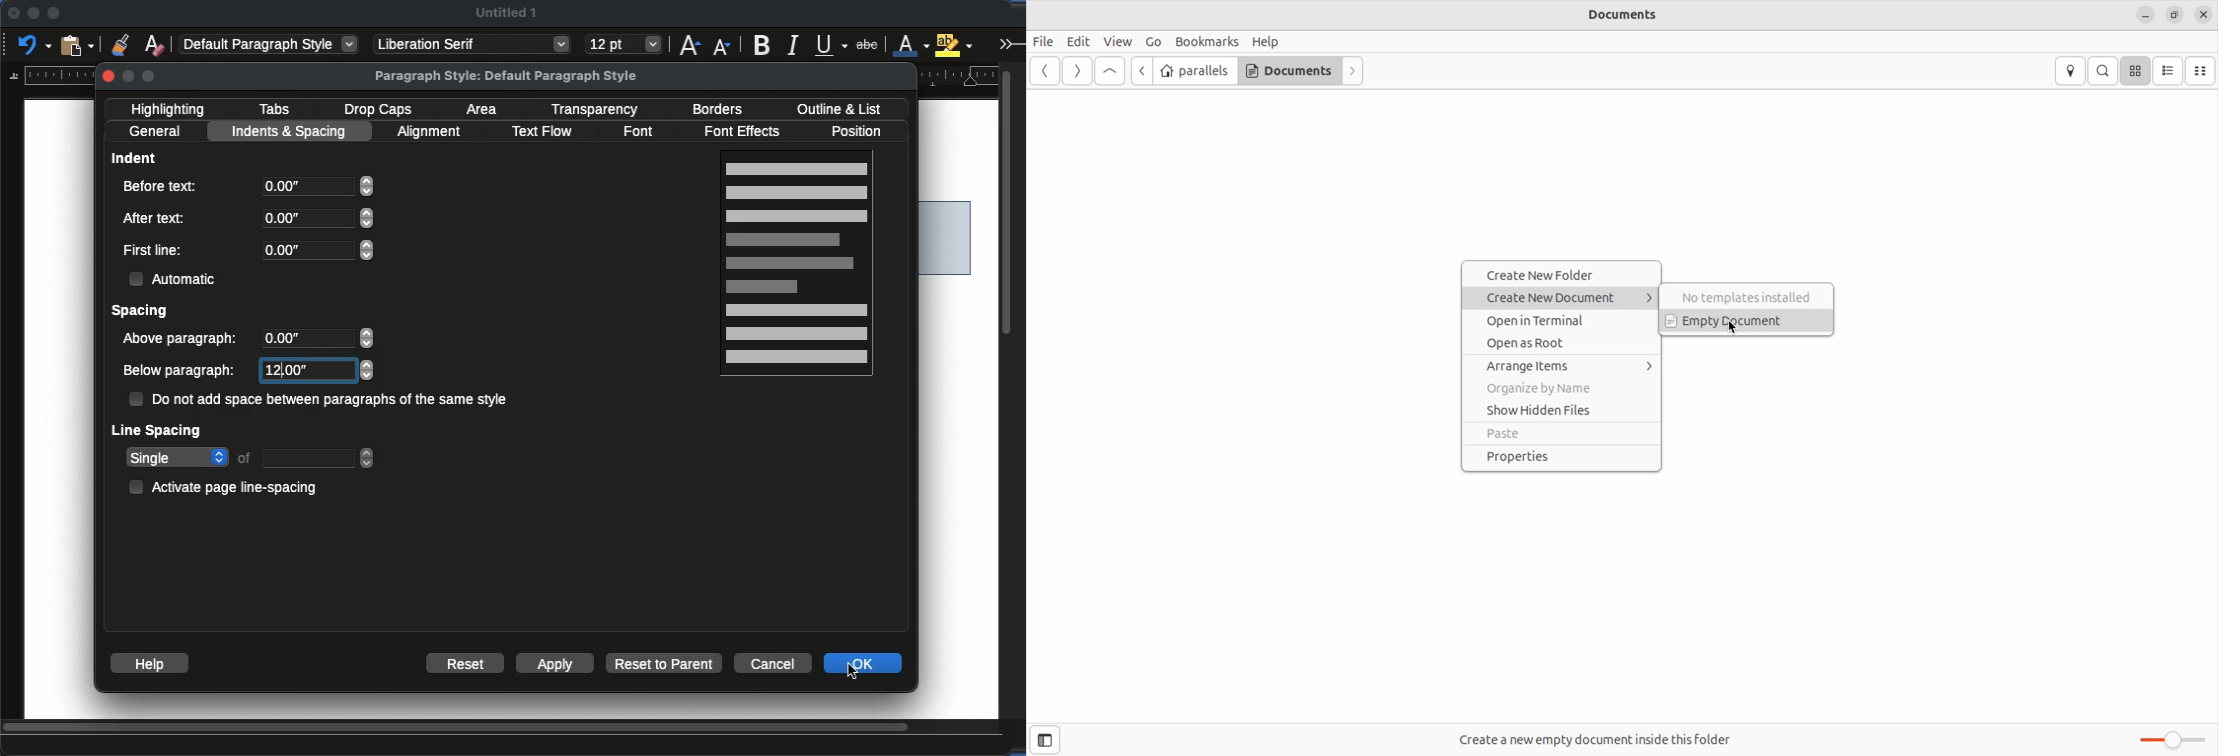 The width and height of the screenshot is (2240, 756). Describe the element at coordinates (2135, 71) in the screenshot. I see `icon view` at that location.